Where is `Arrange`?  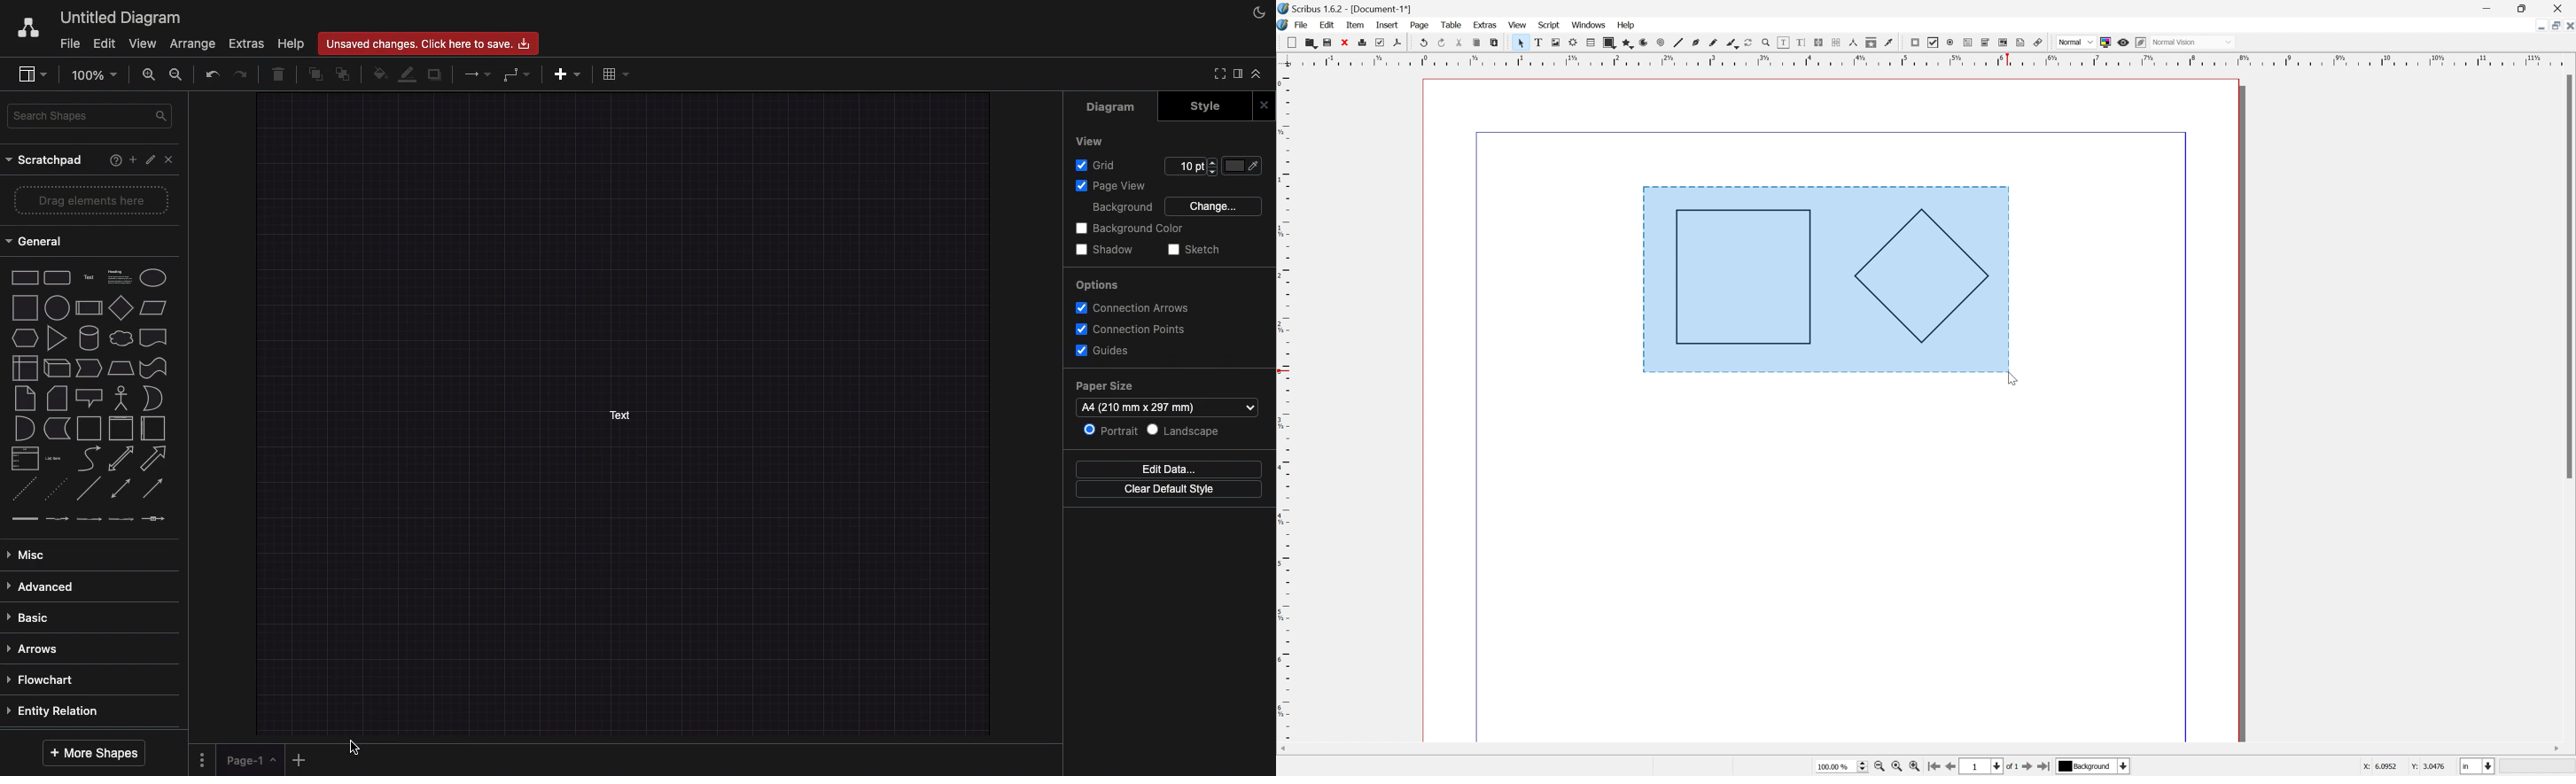 Arrange is located at coordinates (194, 43).